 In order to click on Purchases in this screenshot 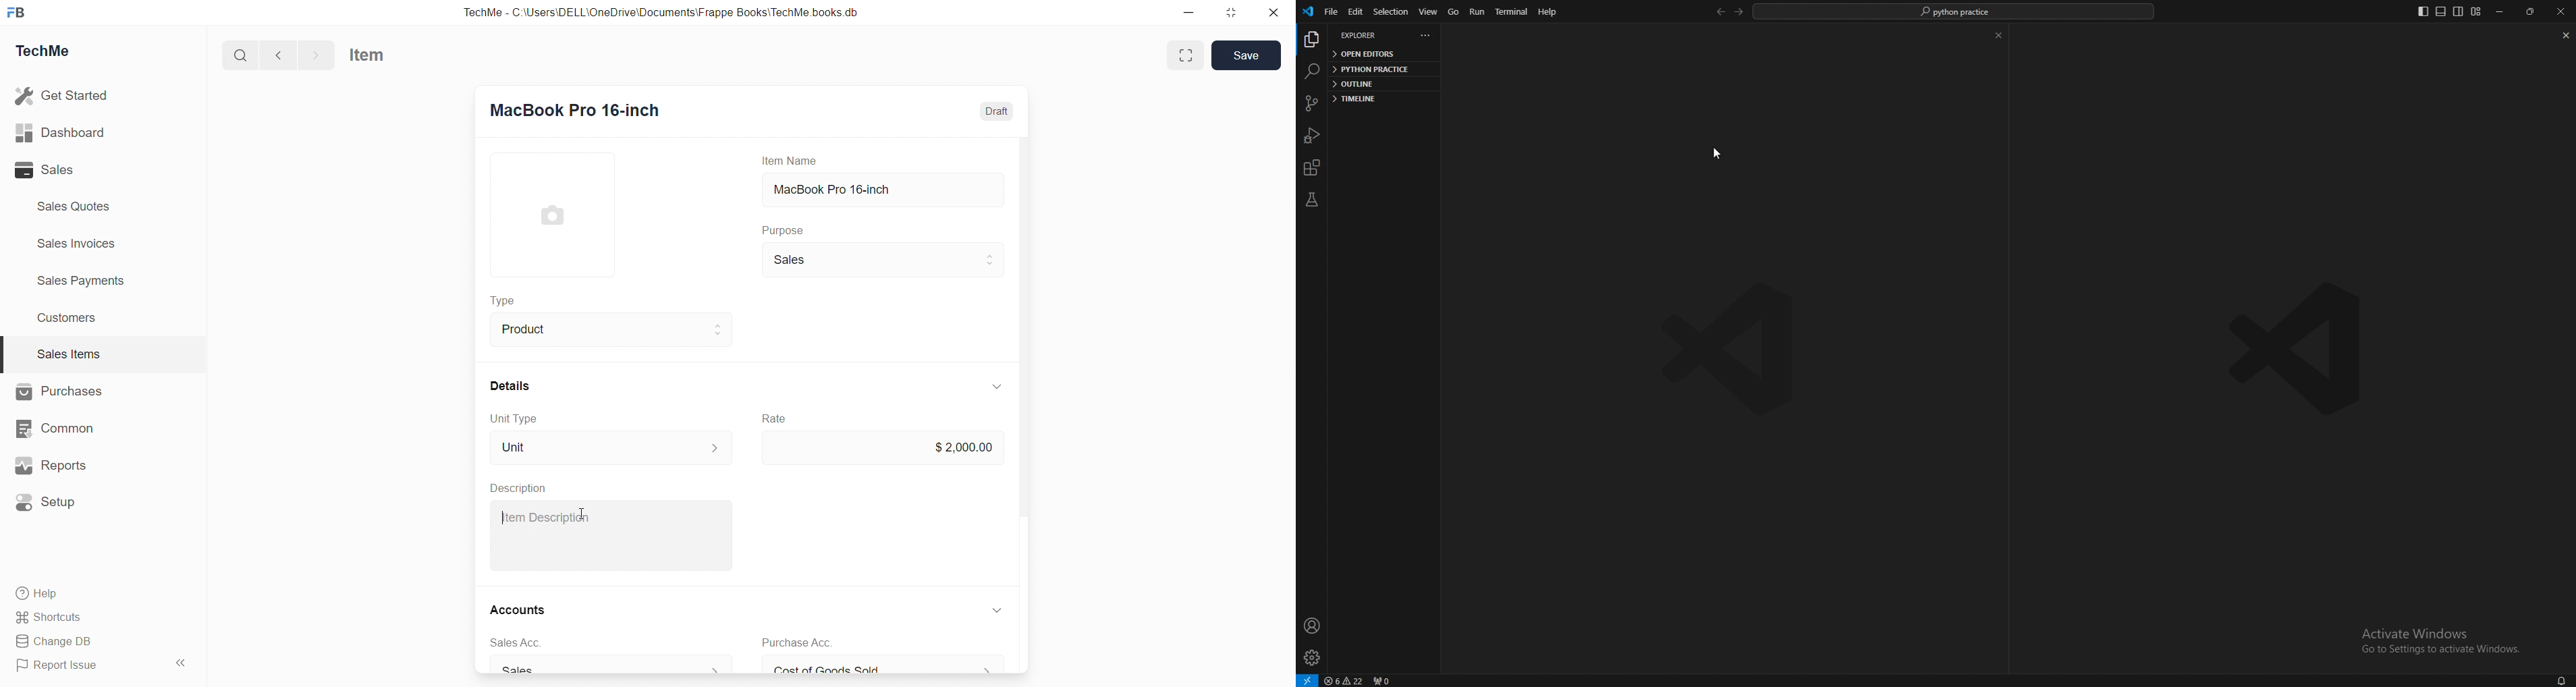, I will do `click(60, 392)`.